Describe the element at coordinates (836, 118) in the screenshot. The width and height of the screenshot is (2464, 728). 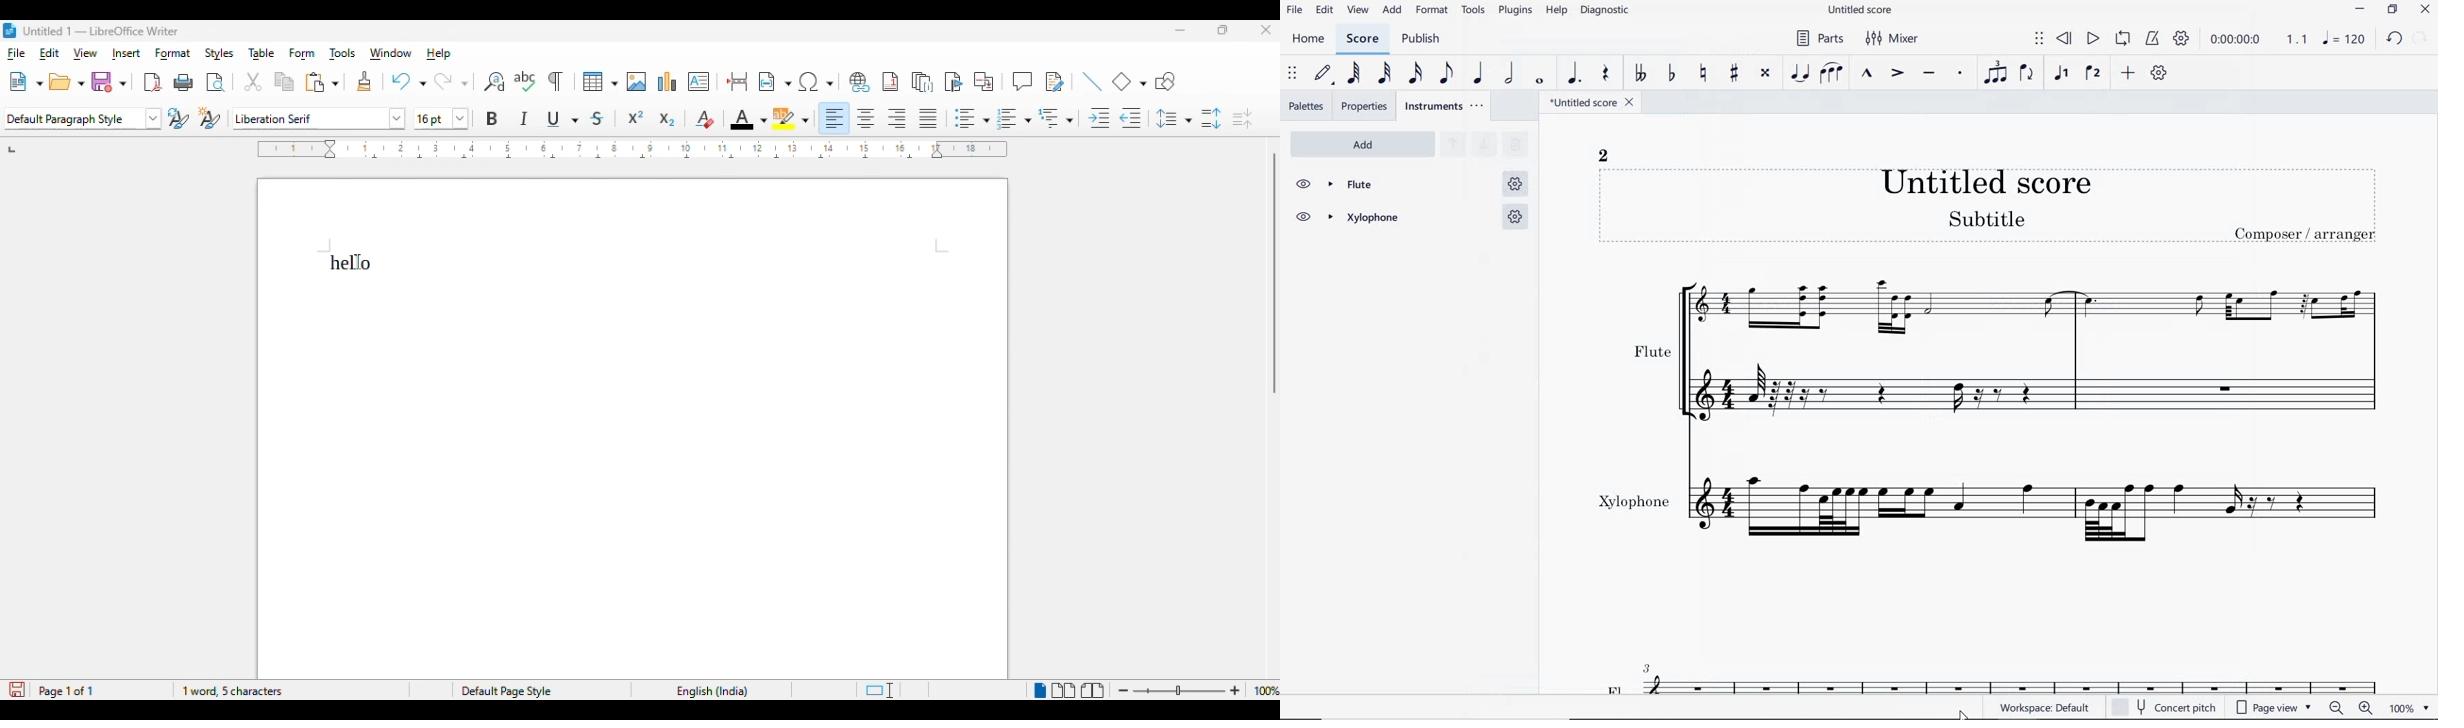
I see `align left` at that location.